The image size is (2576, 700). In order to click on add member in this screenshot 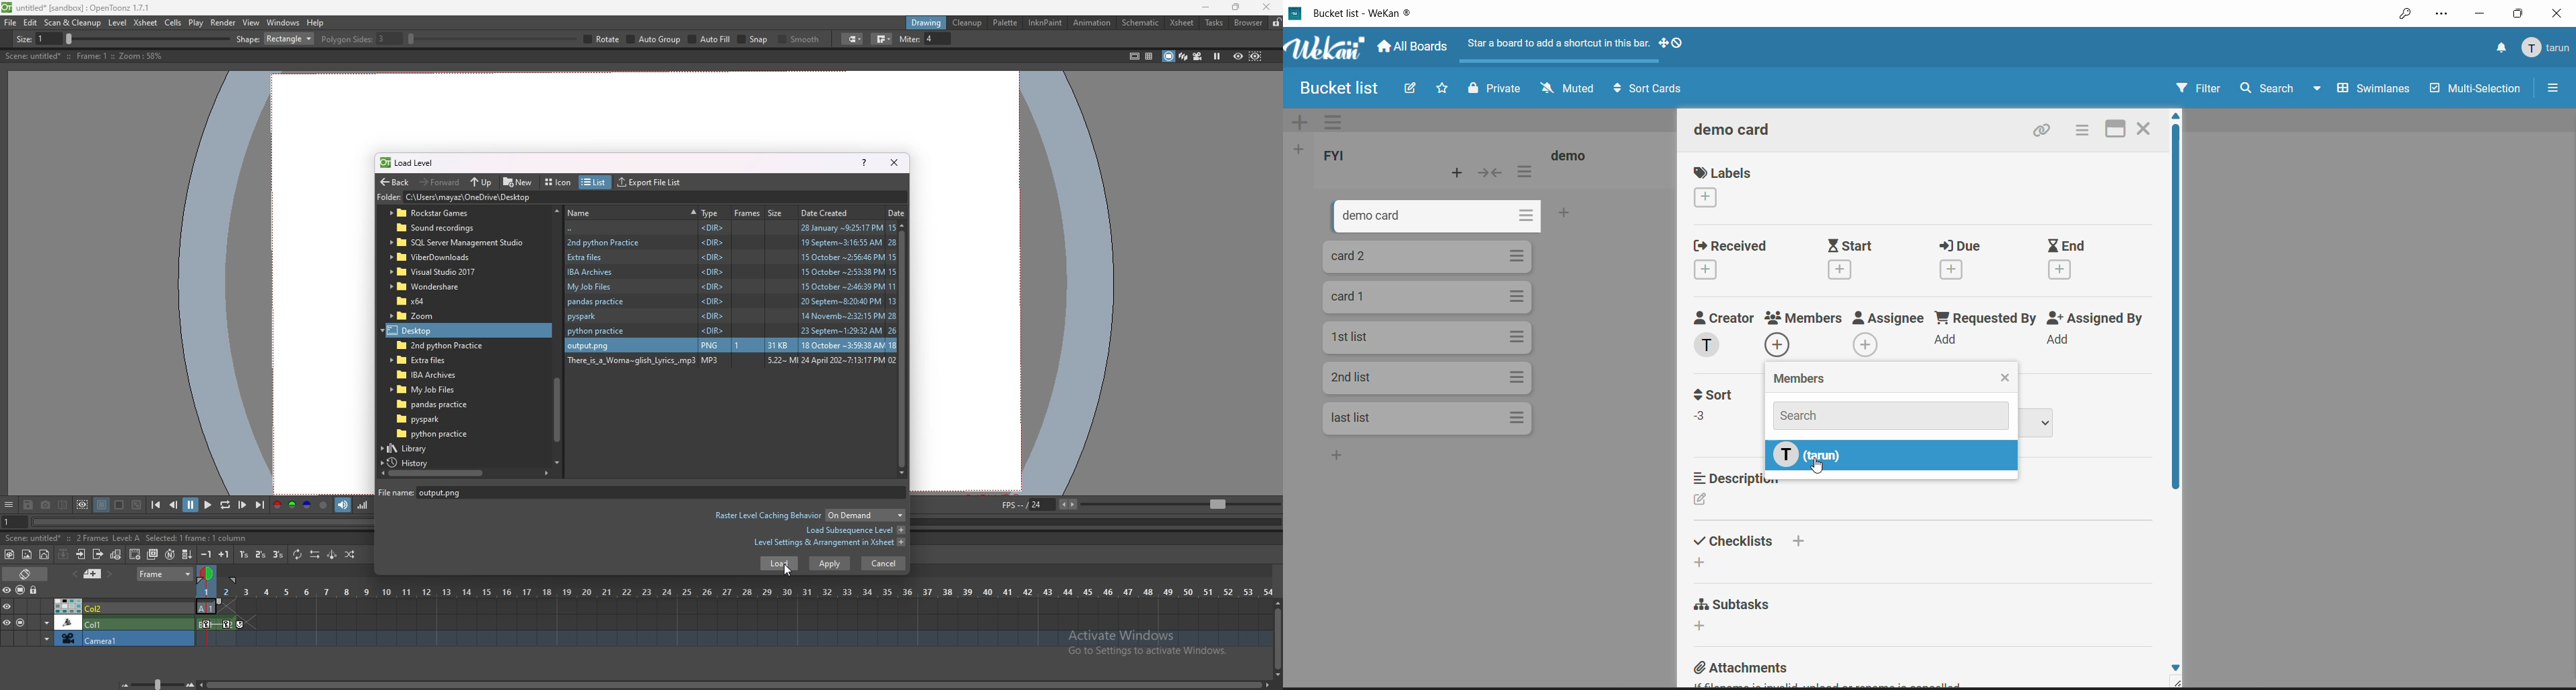, I will do `click(1779, 347)`.